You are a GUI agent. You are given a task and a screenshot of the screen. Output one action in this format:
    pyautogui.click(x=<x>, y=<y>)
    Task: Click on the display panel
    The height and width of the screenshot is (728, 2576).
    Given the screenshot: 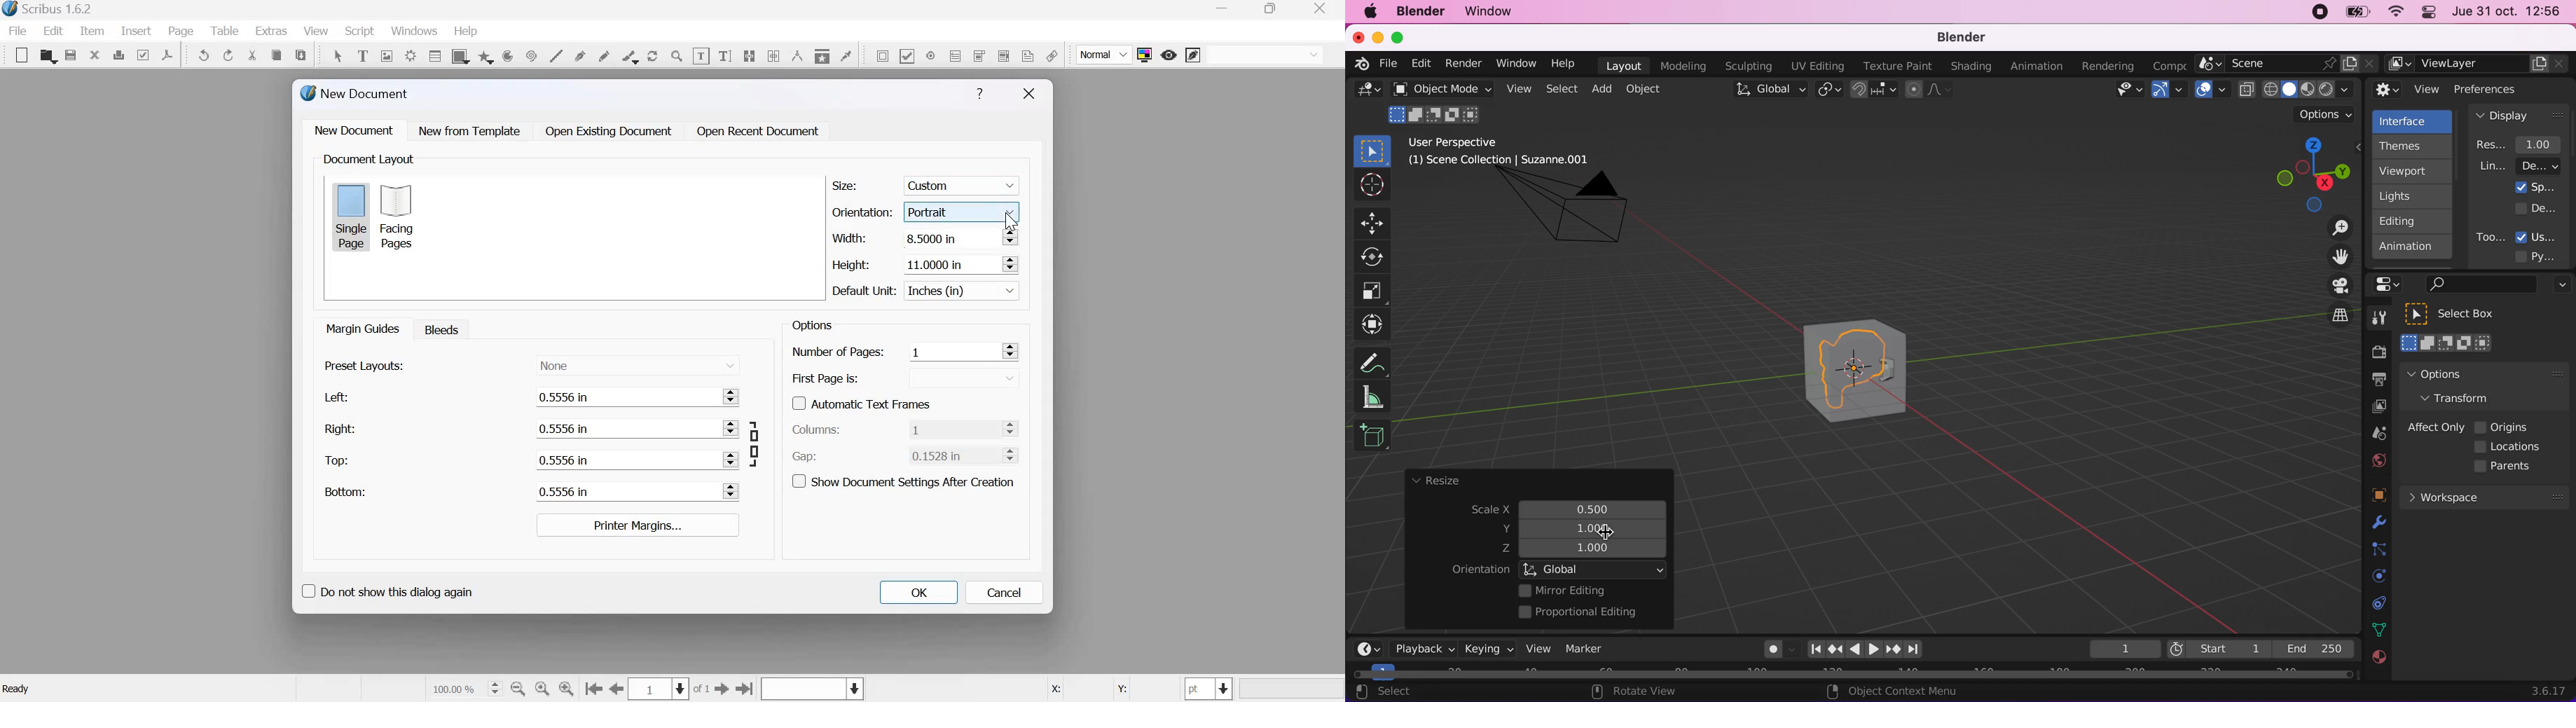 What is the action you would take?
    pyautogui.click(x=2520, y=115)
    